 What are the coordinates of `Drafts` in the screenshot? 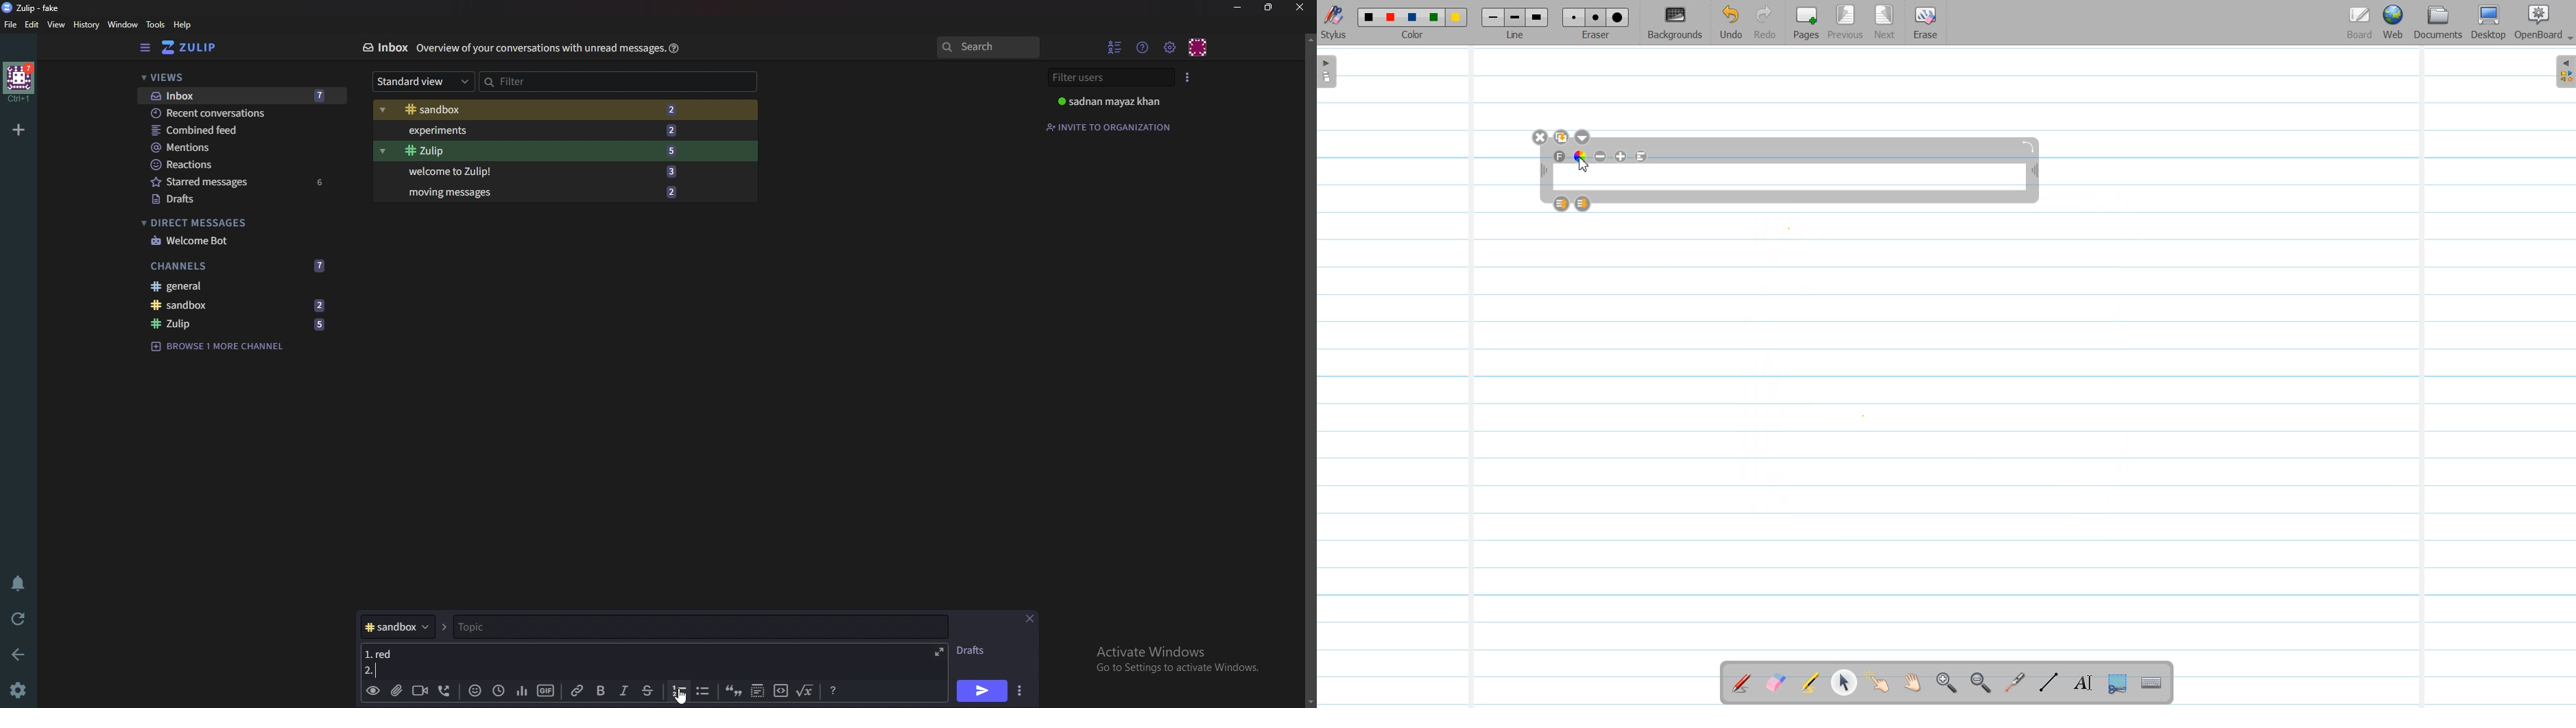 It's located at (976, 650).